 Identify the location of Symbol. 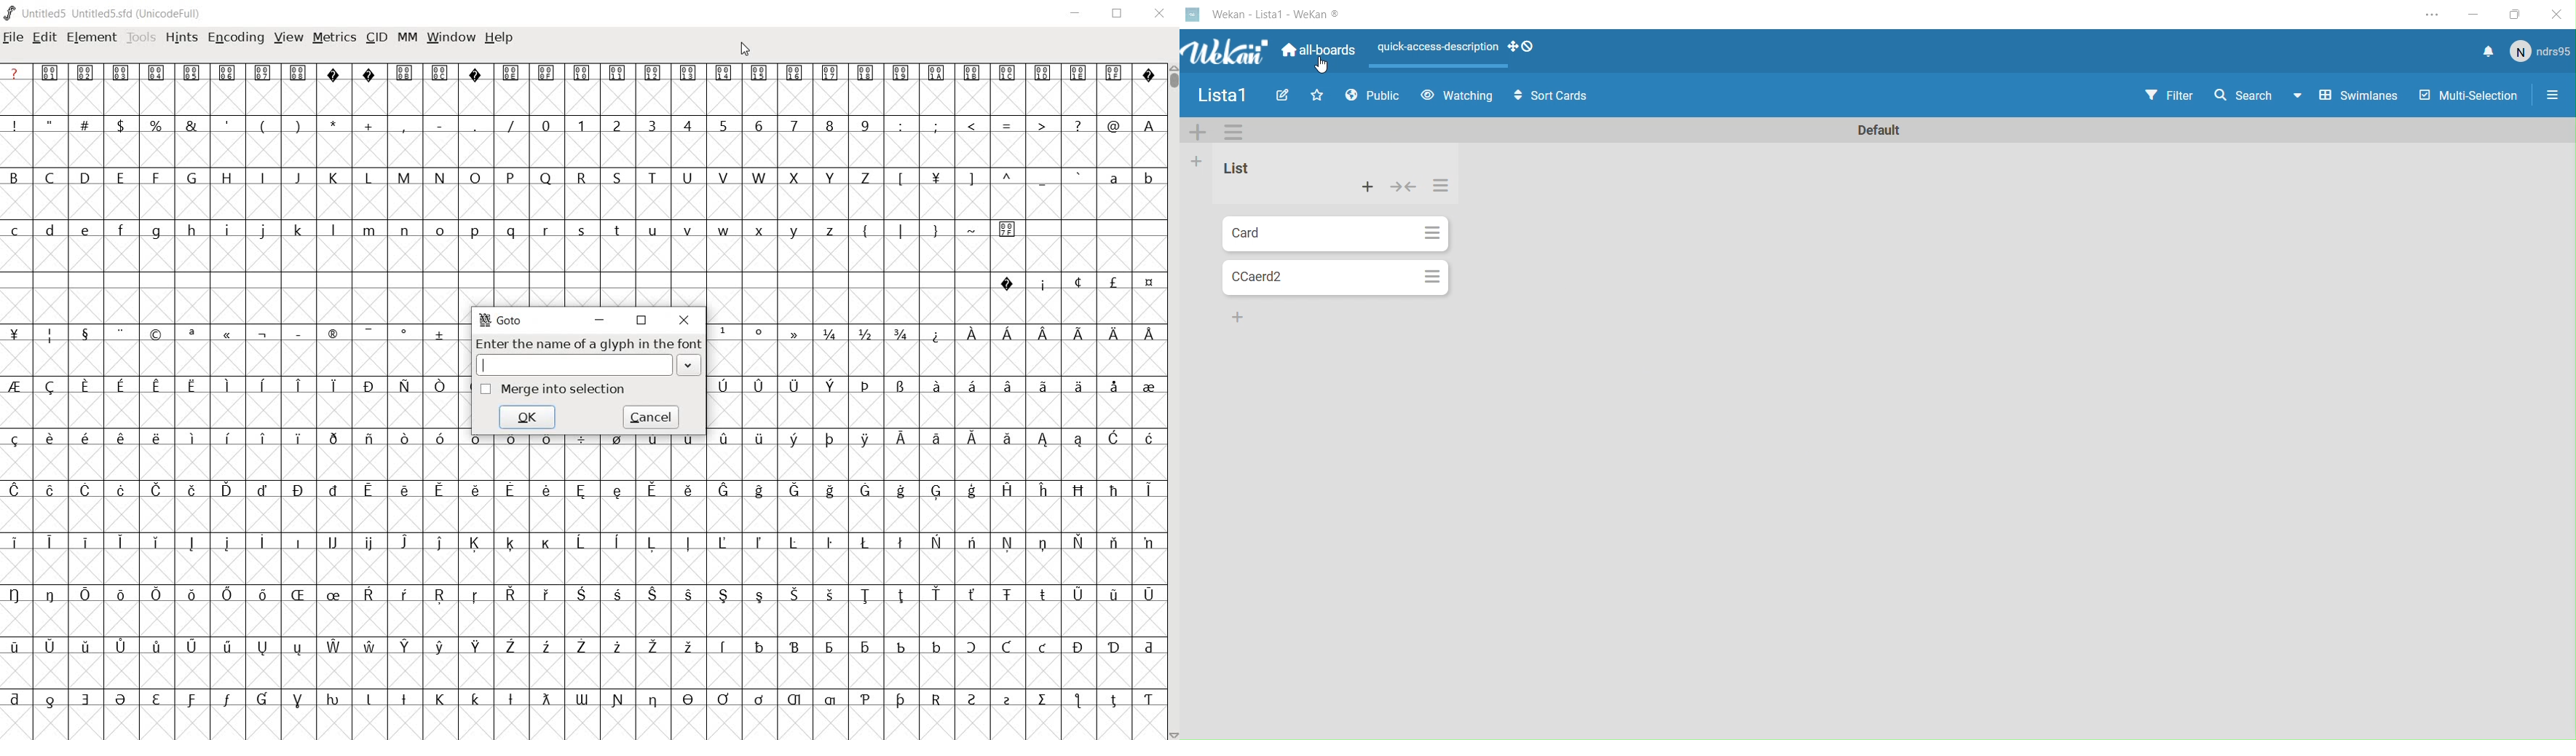
(476, 596).